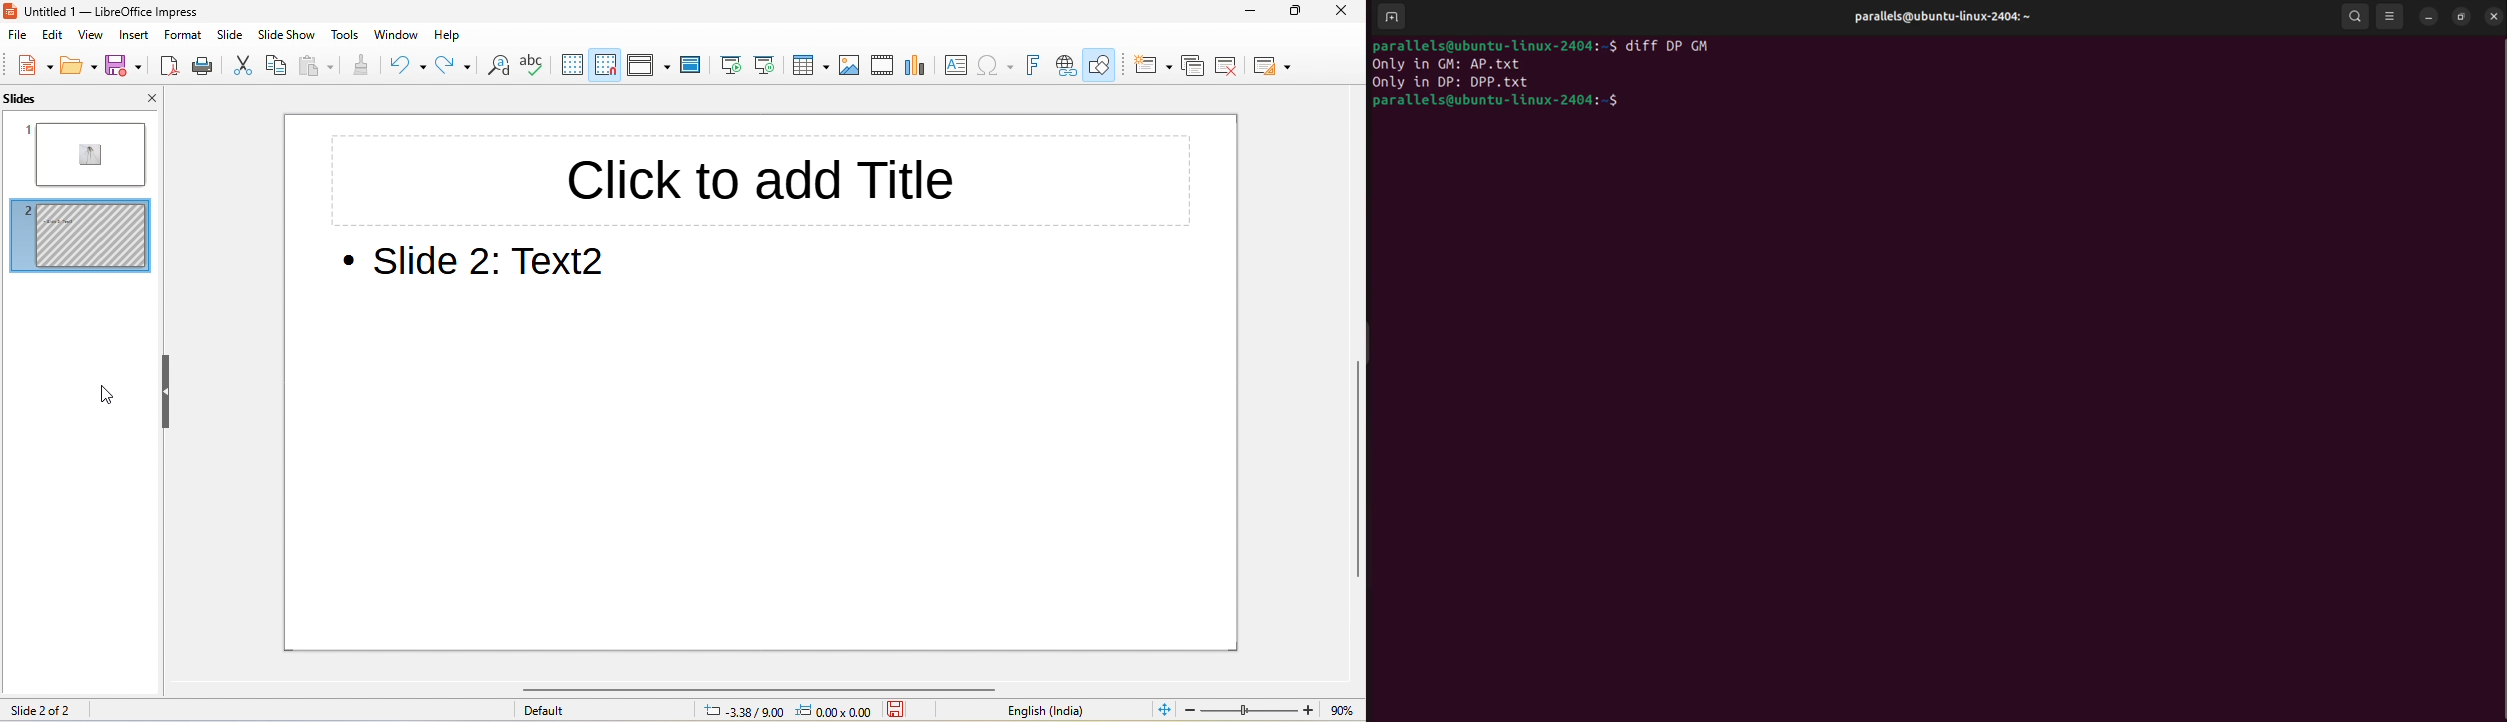 This screenshot has height=728, width=2520. What do you see at coordinates (13, 12) in the screenshot?
I see `logo` at bounding box center [13, 12].